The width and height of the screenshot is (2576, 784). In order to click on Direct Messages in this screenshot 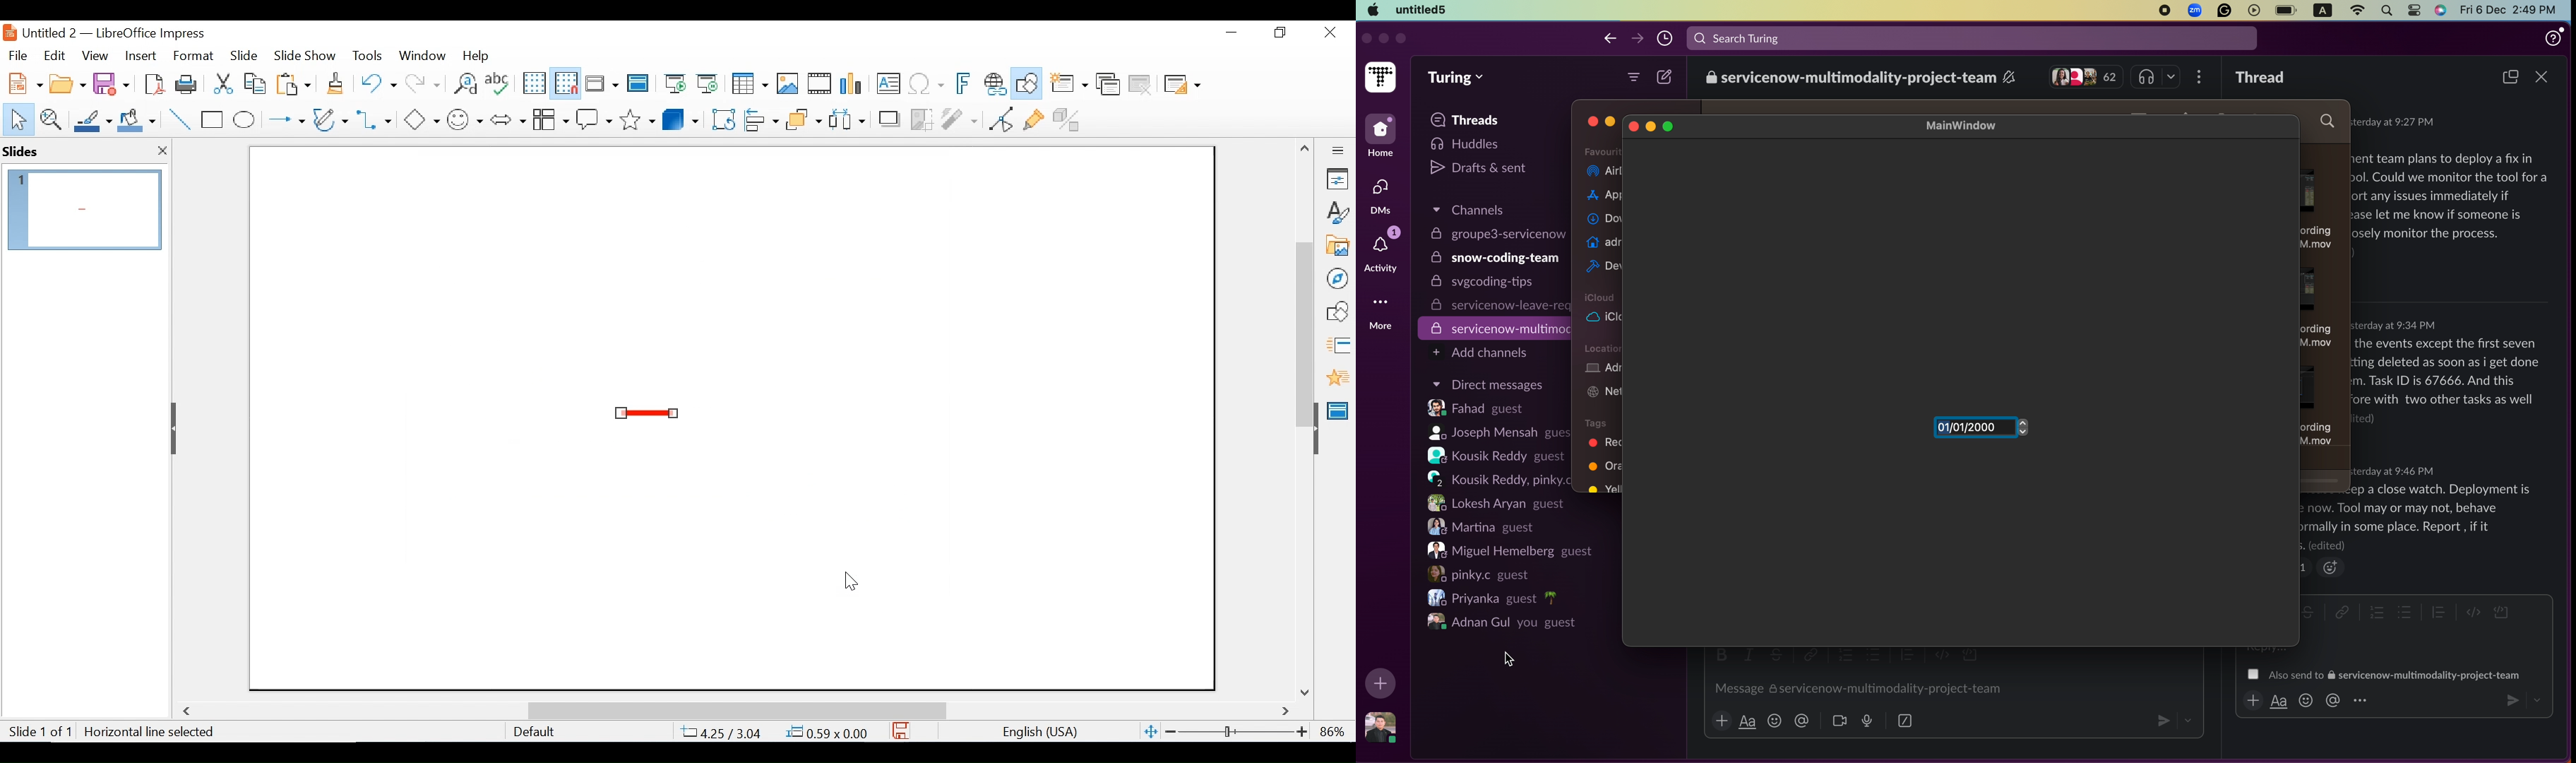, I will do `click(1486, 387)`.